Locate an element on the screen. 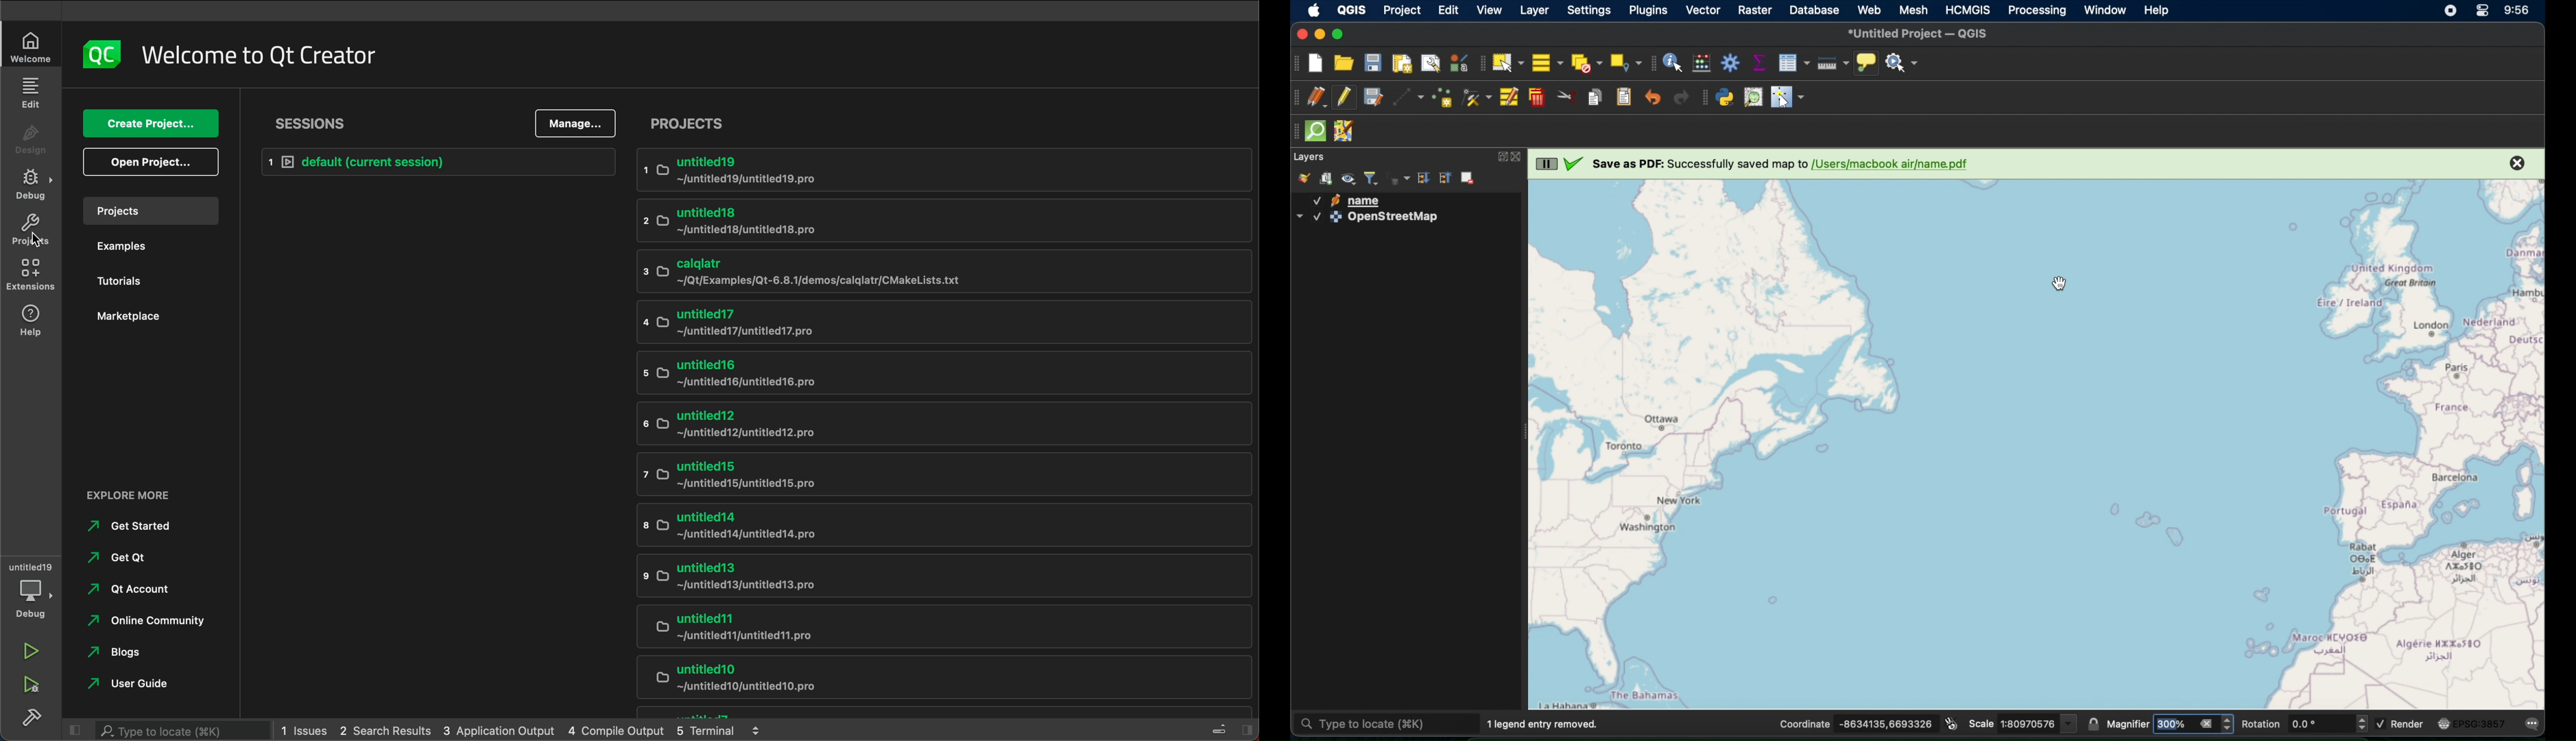 The height and width of the screenshot is (756, 2576). python console is located at coordinates (1725, 99).